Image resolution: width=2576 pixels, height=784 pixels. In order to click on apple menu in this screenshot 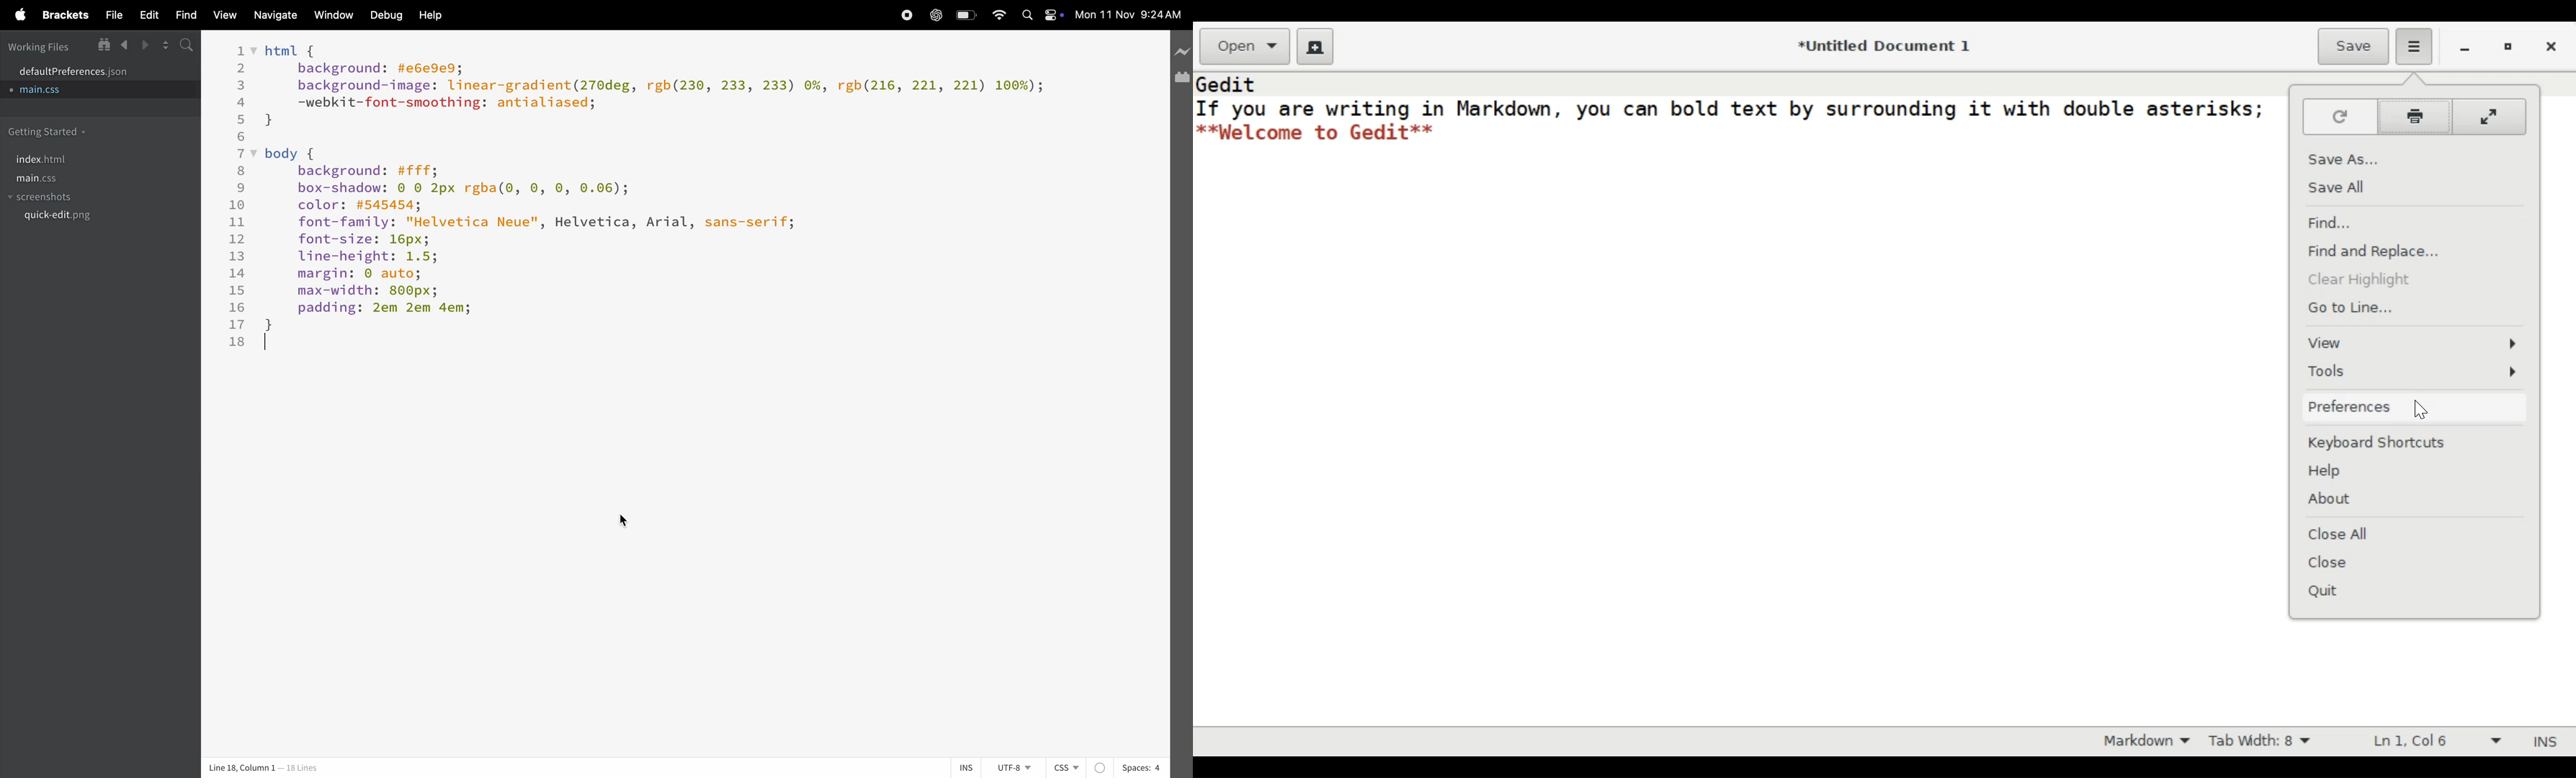, I will do `click(14, 13)`.